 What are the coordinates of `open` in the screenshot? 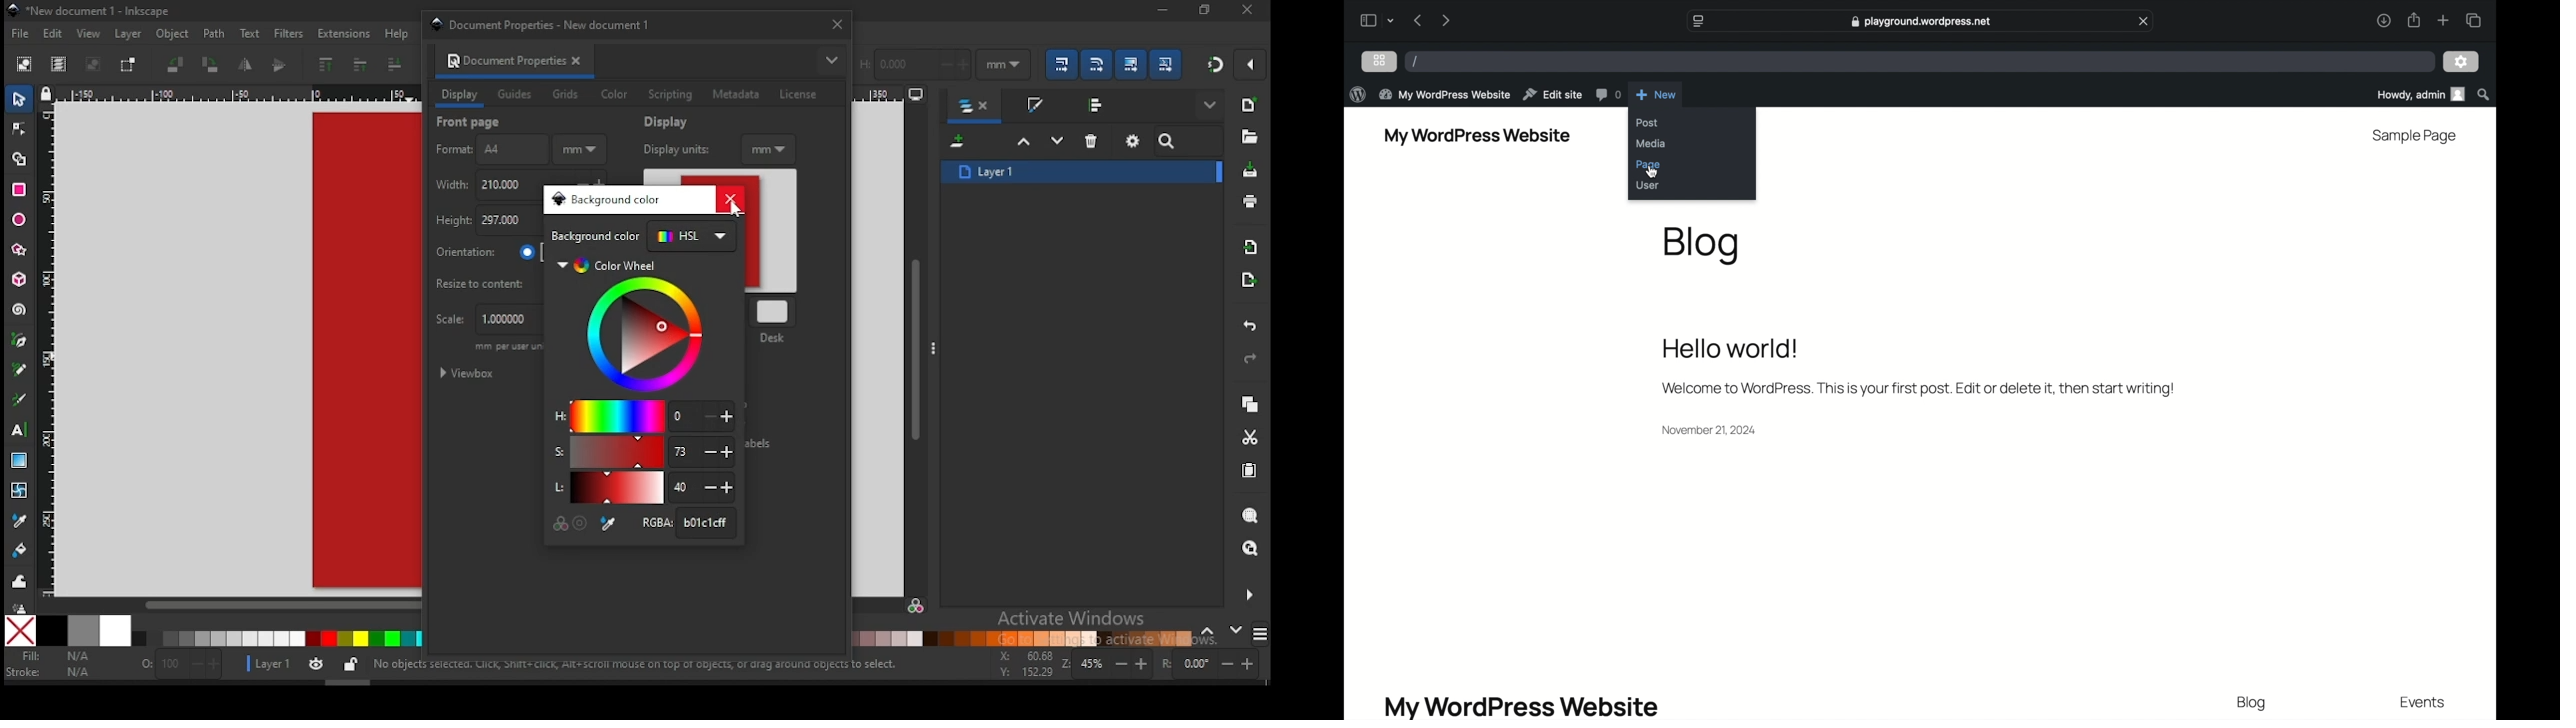 It's located at (1248, 137).